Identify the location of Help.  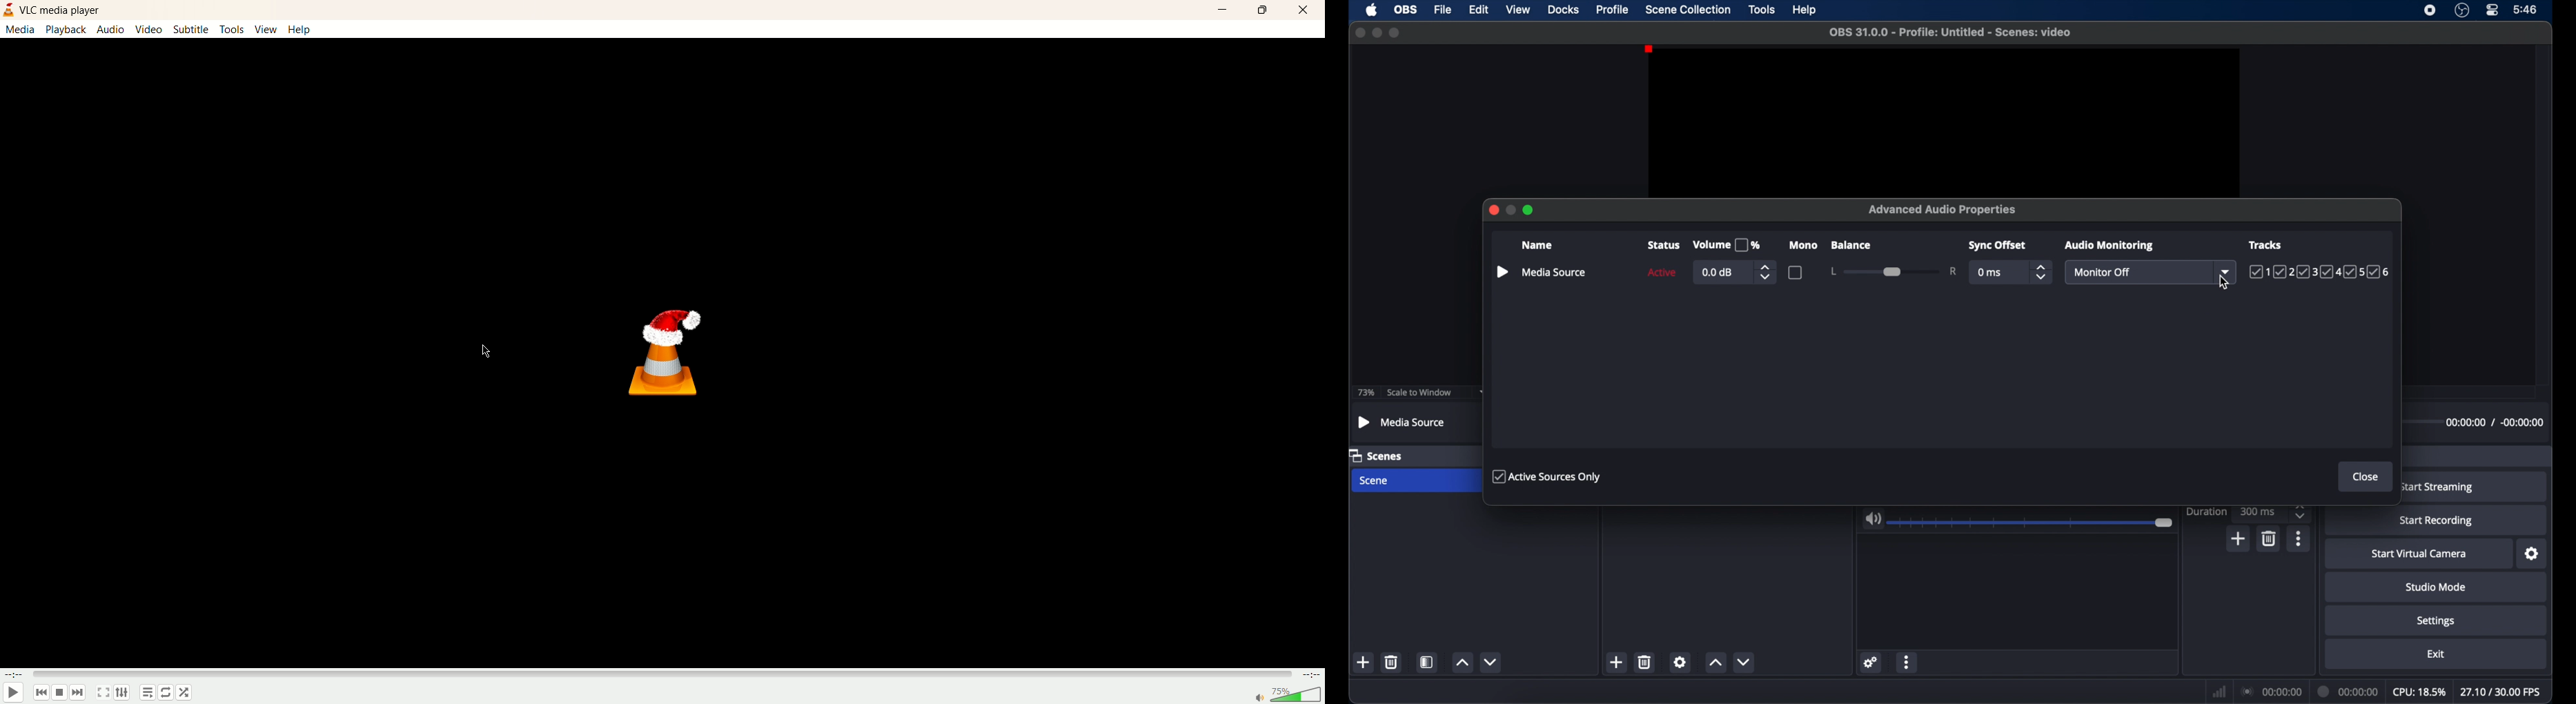
(300, 29).